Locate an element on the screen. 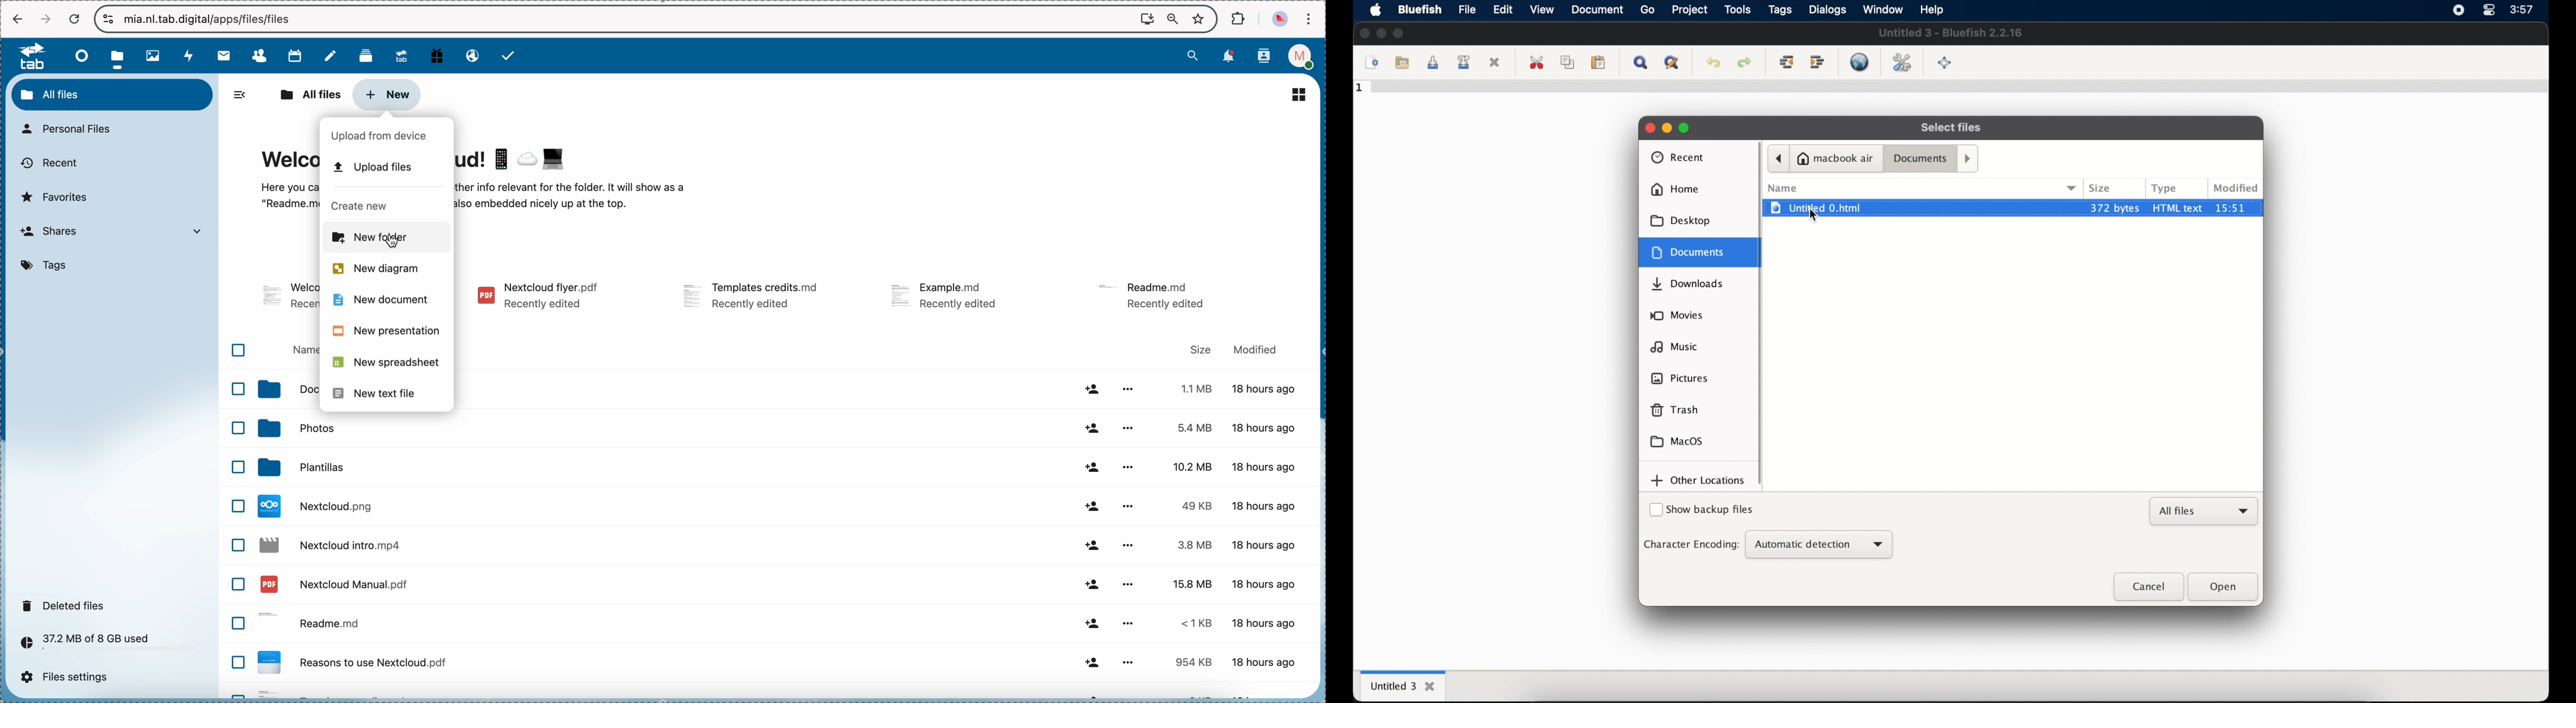 The height and width of the screenshot is (728, 2576). favorites is located at coordinates (1200, 18).